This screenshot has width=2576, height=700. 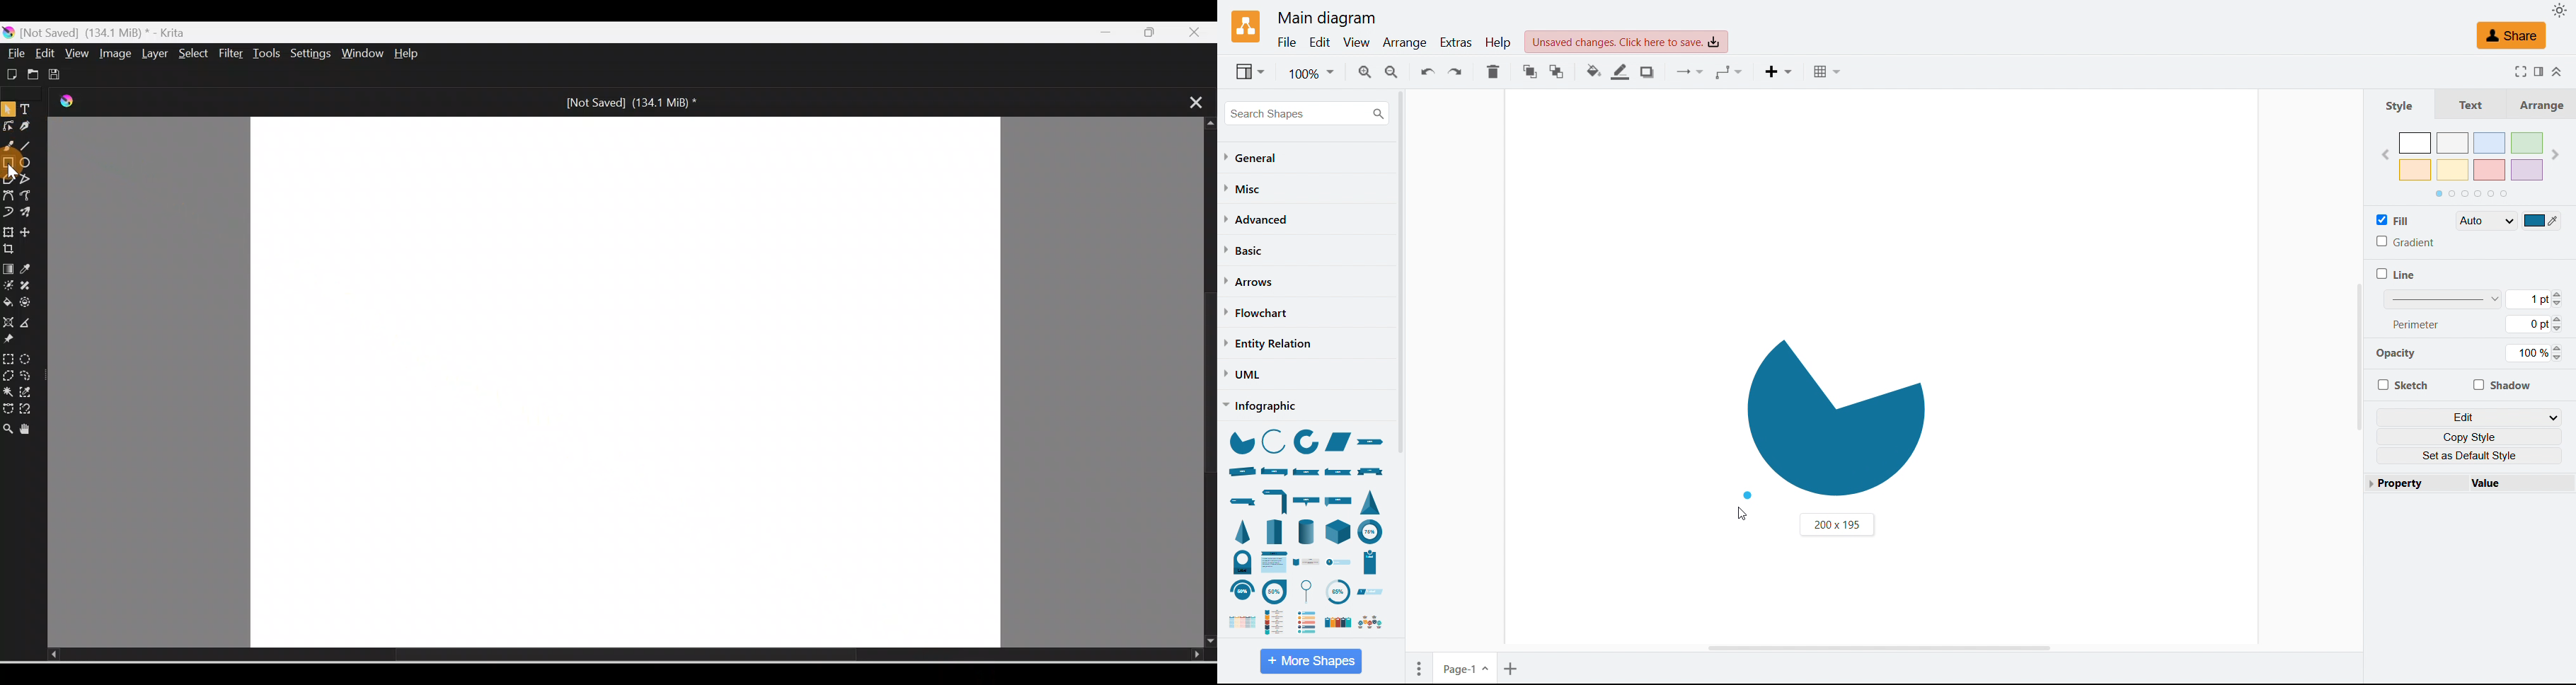 I want to click on Delete , so click(x=1493, y=71).